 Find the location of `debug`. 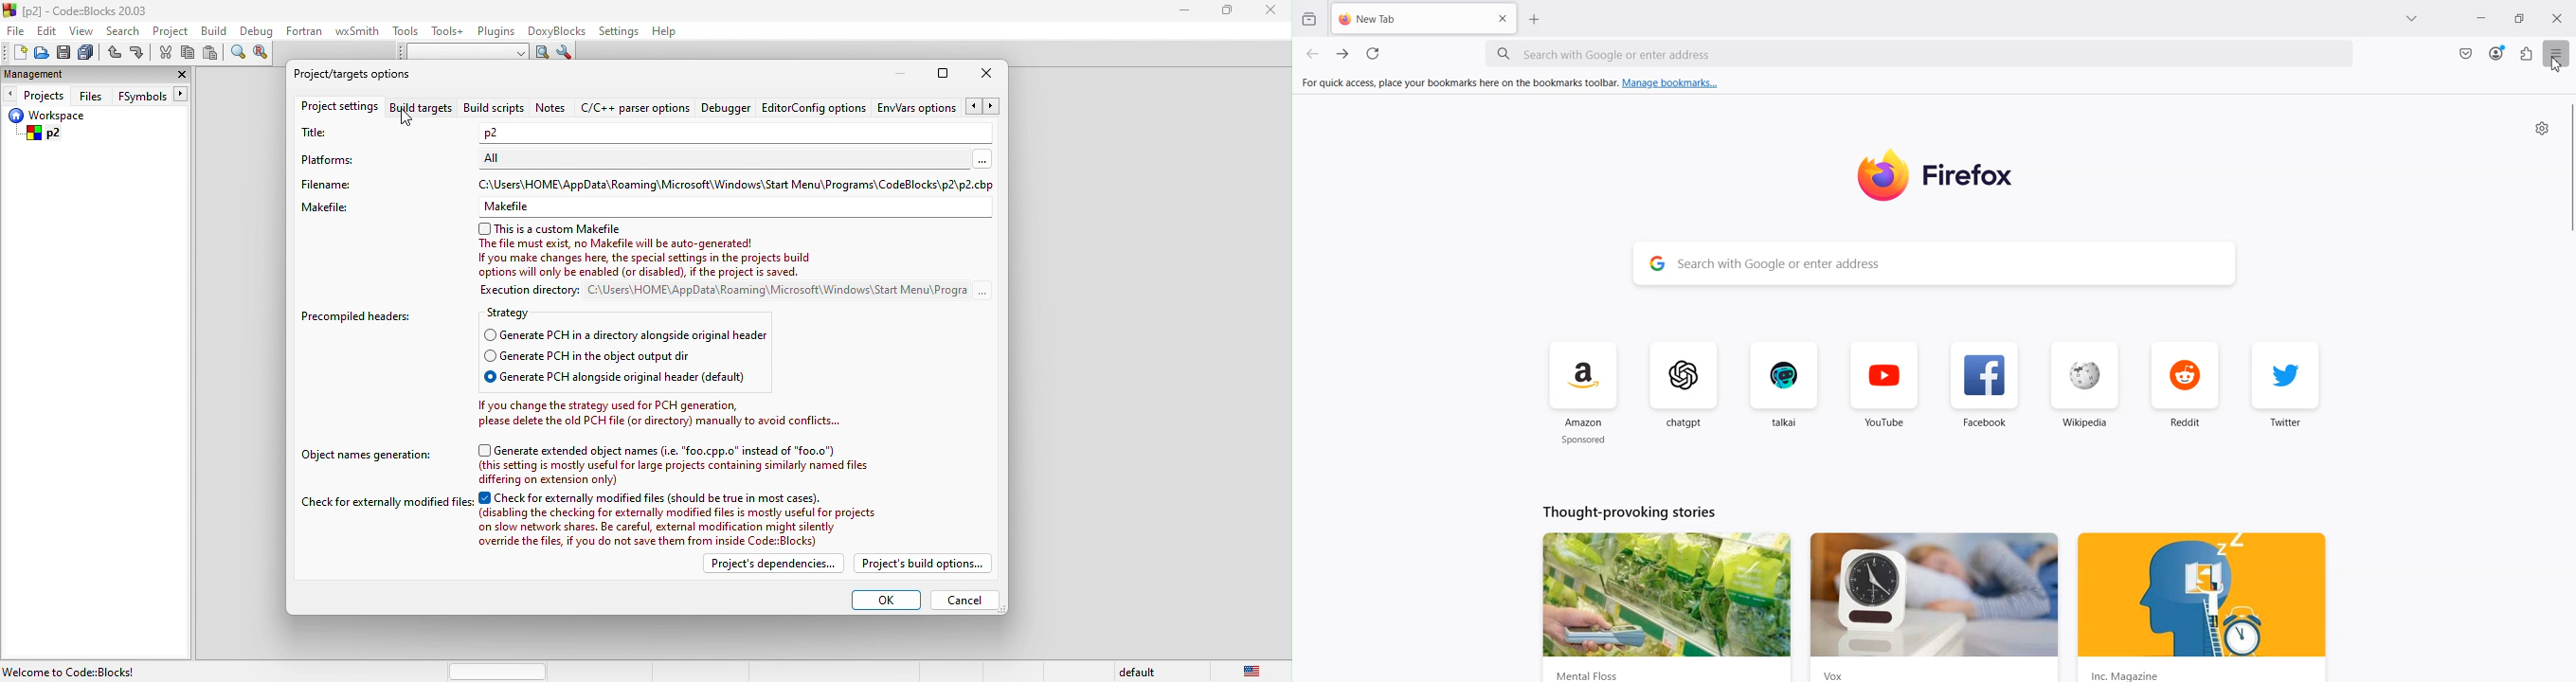

debug is located at coordinates (258, 31).